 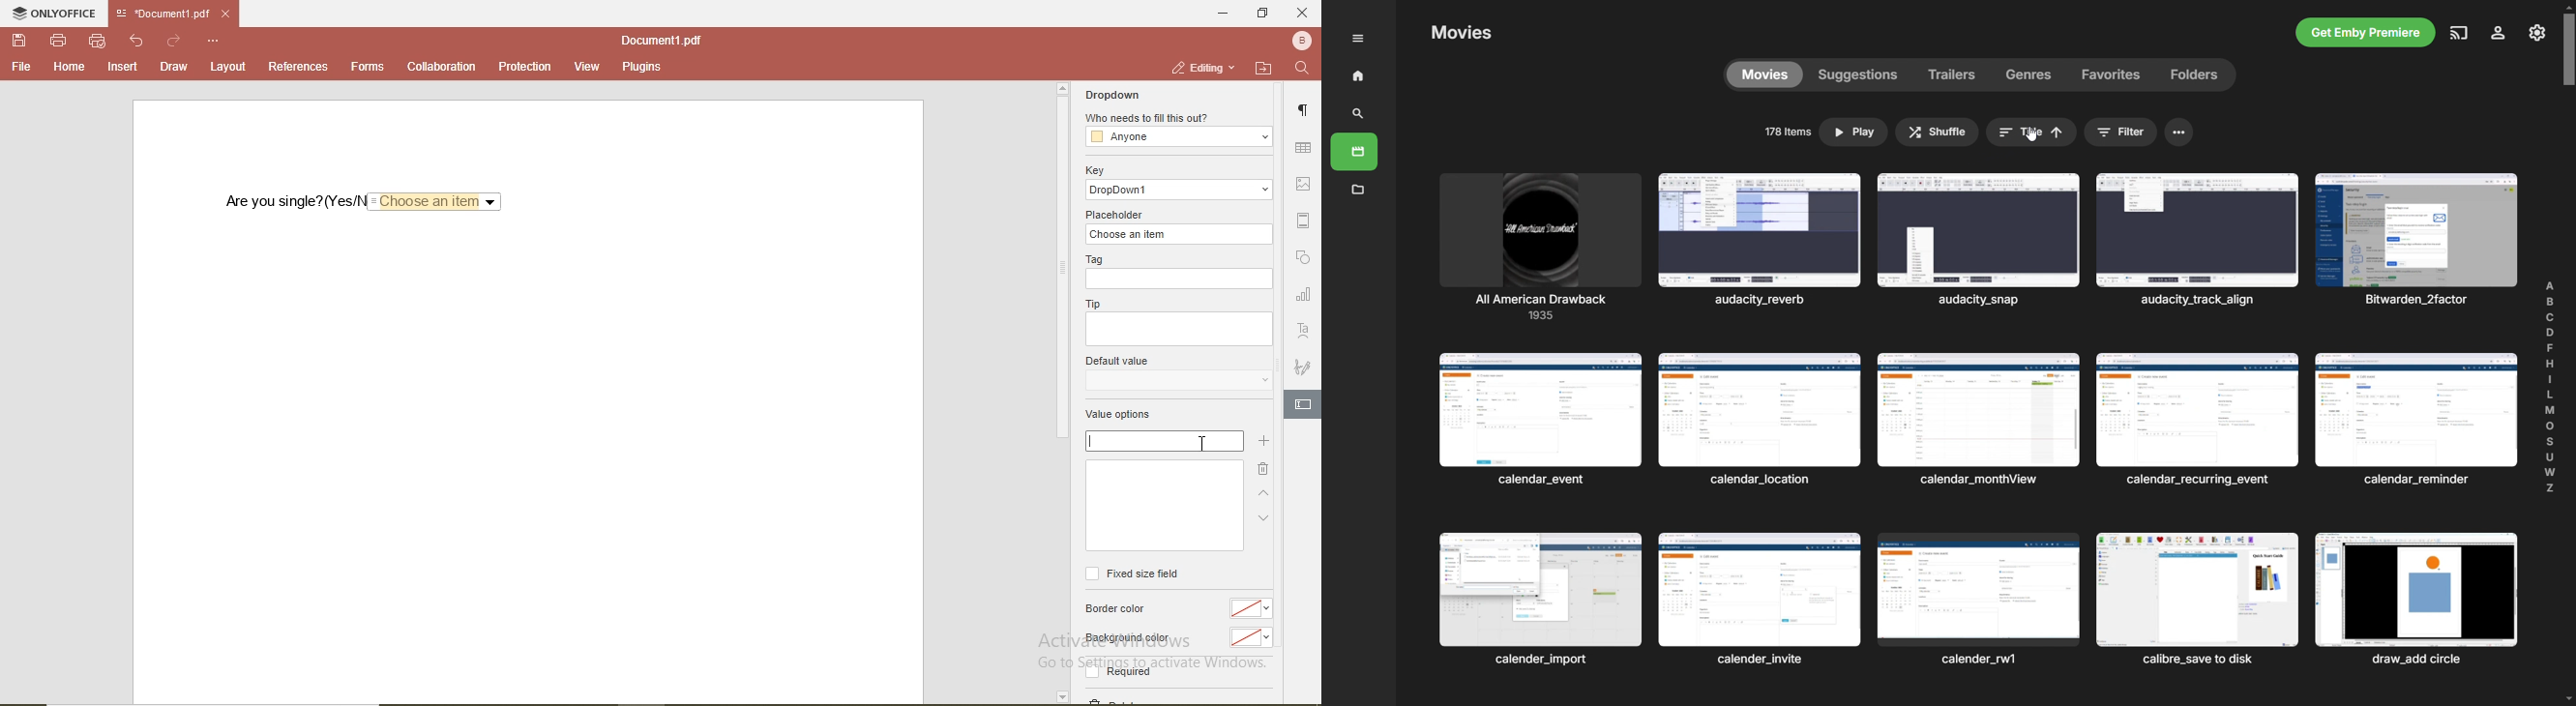 I want to click on view, so click(x=587, y=67).